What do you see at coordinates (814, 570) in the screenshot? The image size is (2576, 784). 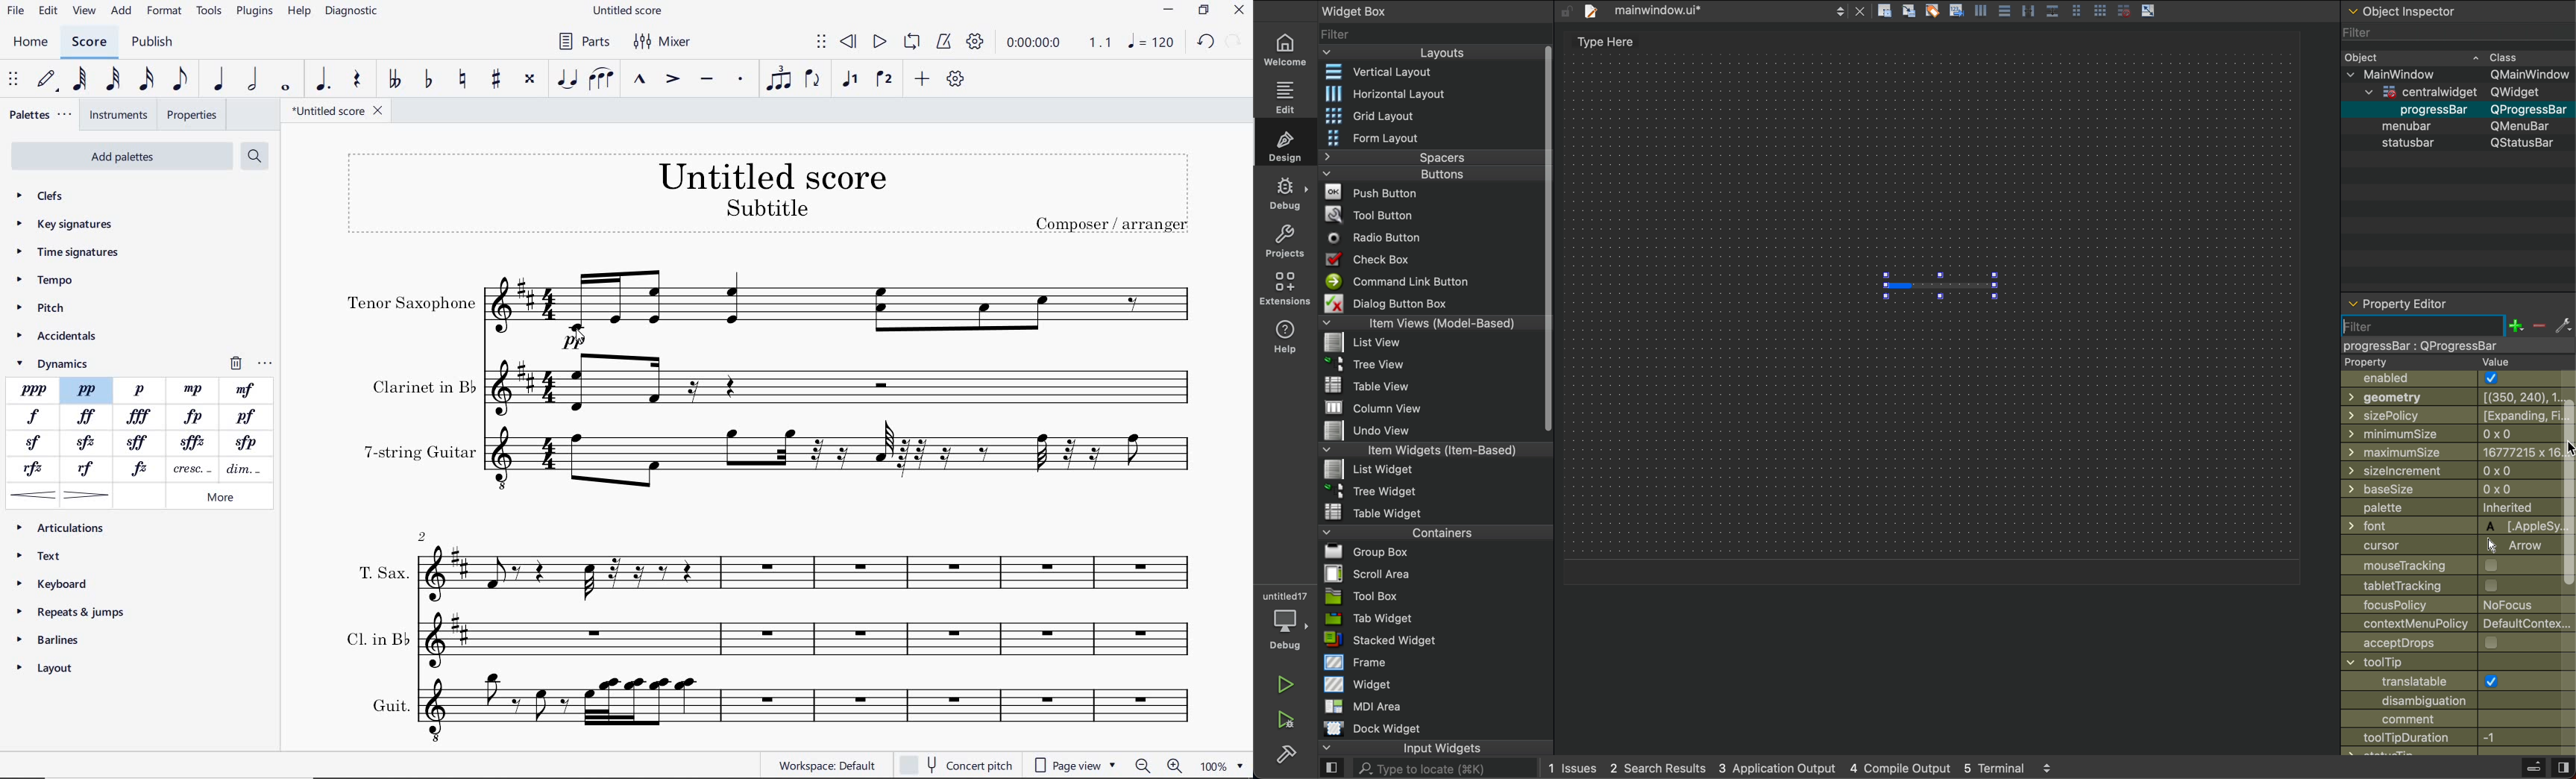 I see `t.sax.` at bounding box center [814, 570].